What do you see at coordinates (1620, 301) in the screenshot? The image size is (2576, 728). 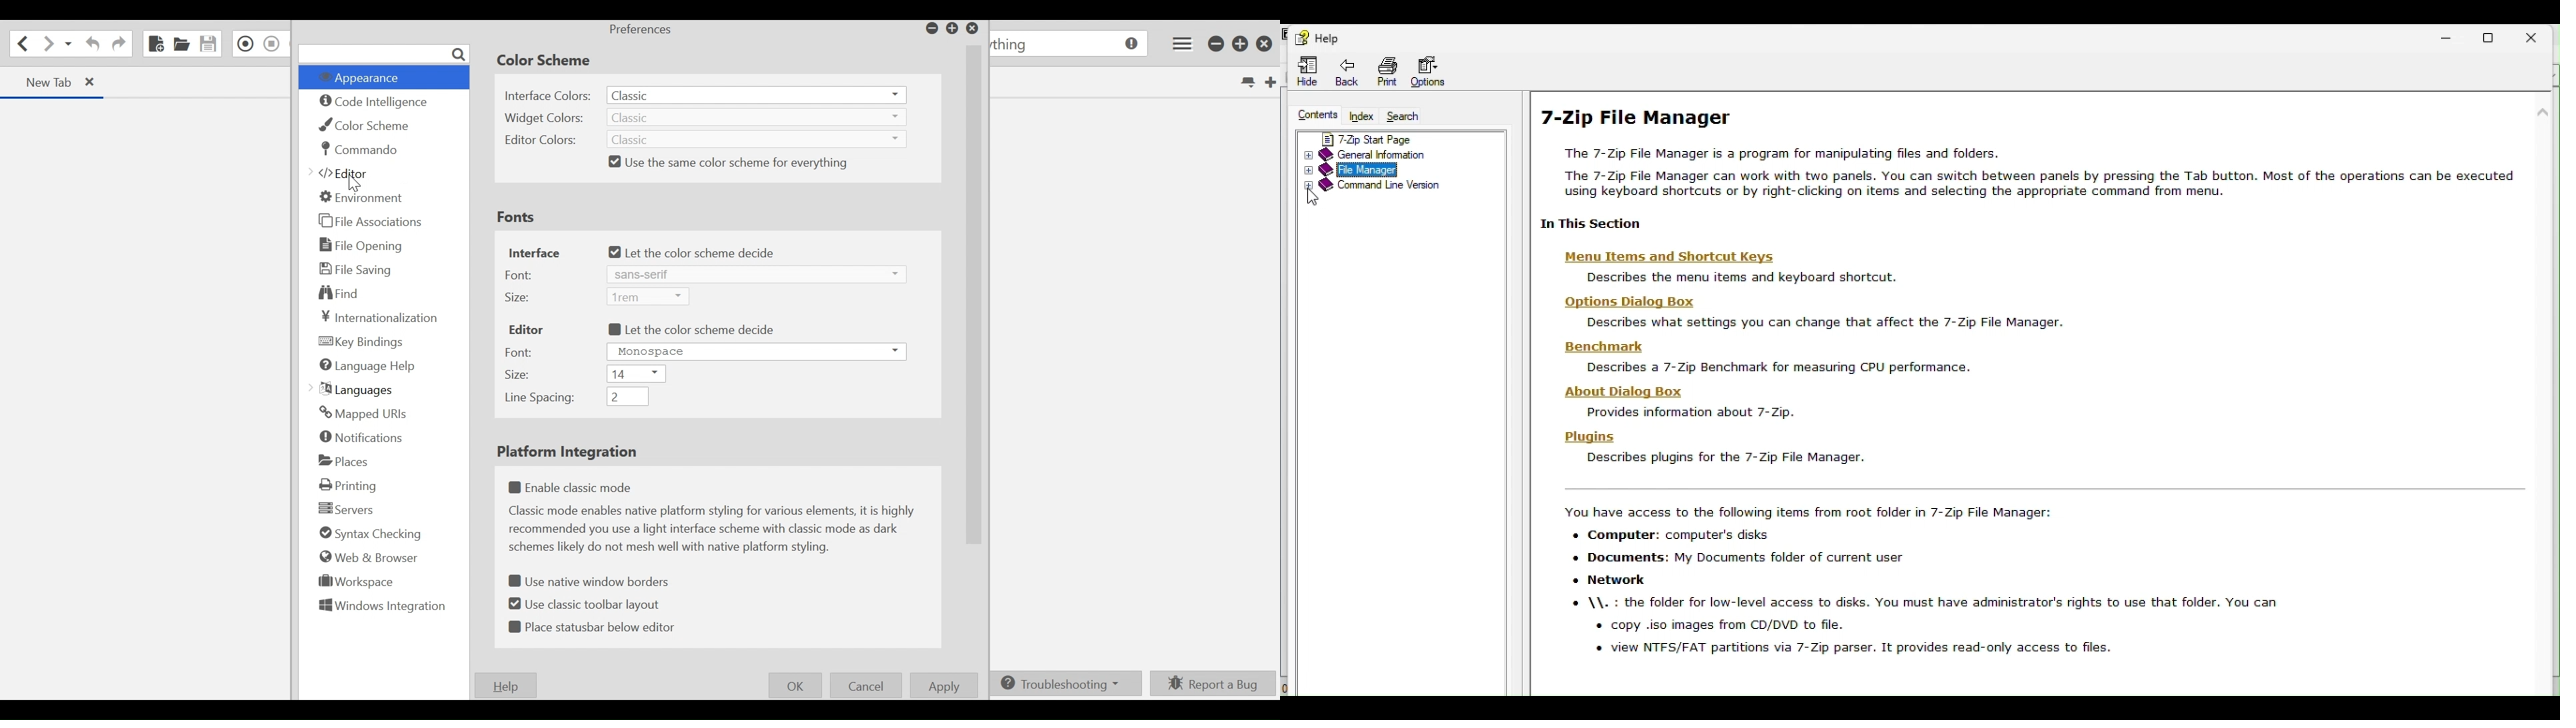 I see `Hons Dia` at bounding box center [1620, 301].